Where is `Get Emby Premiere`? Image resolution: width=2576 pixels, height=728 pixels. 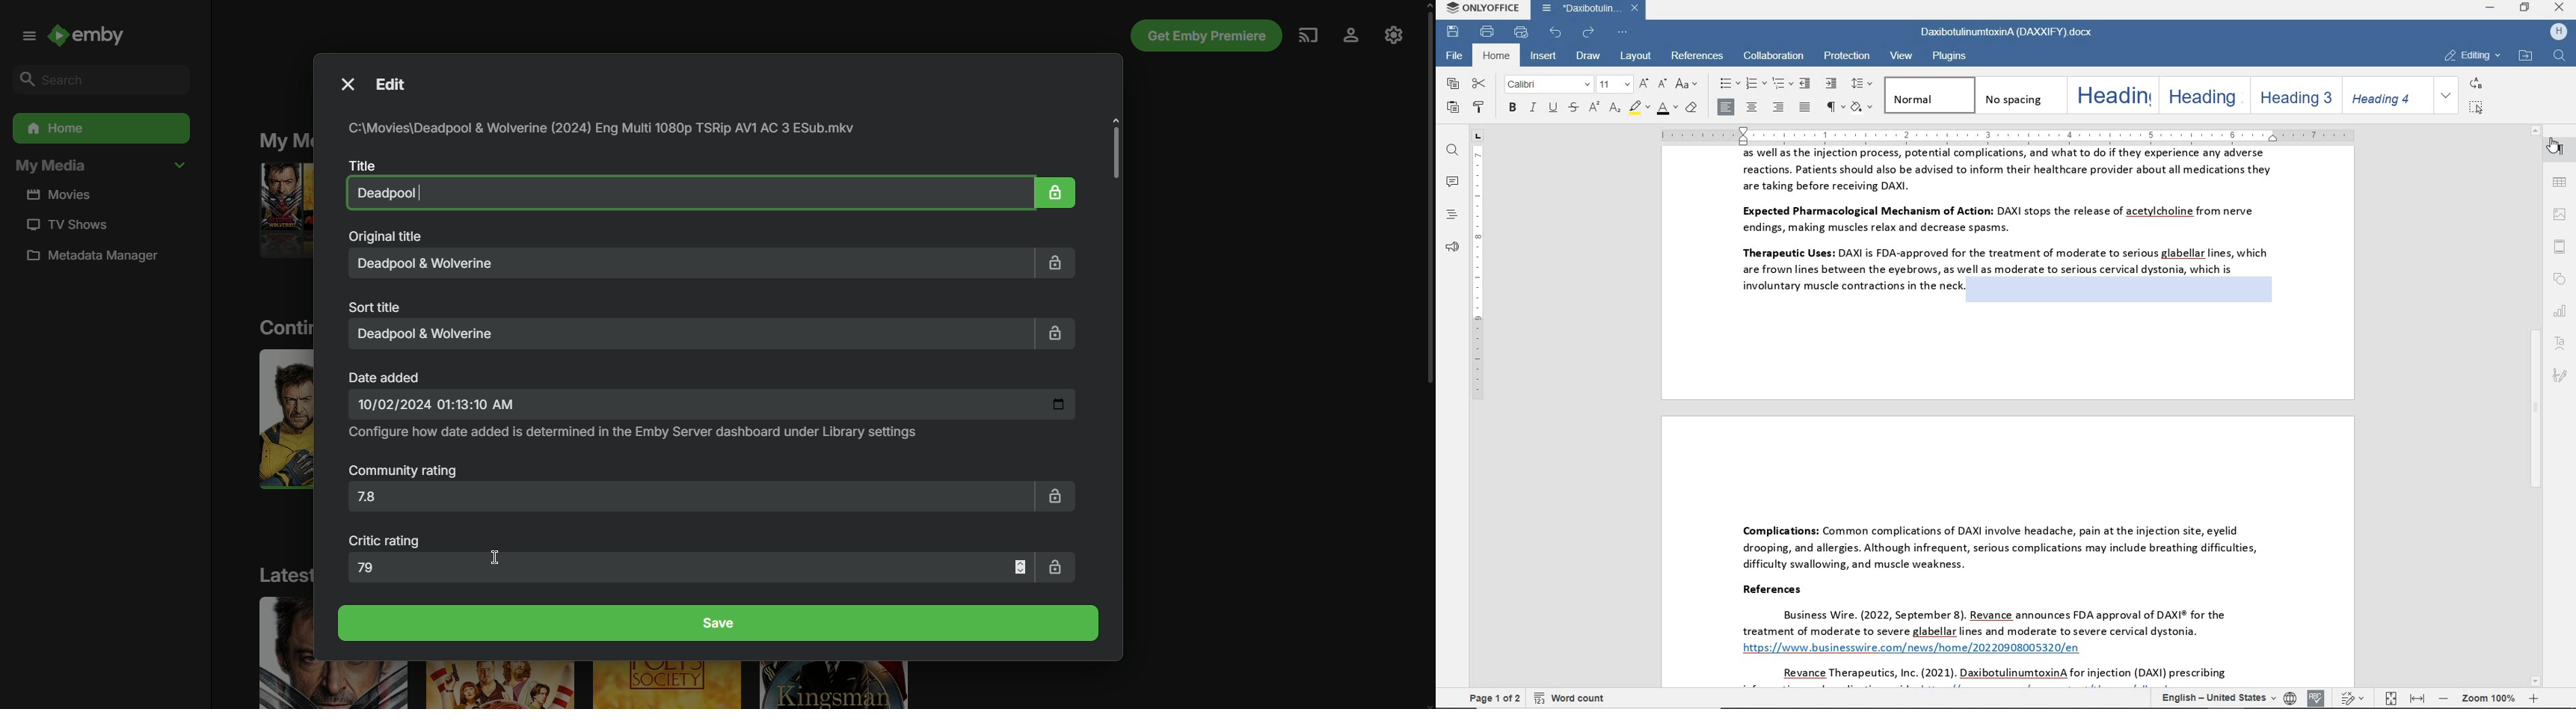
Get Emby Premiere is located at coordinates (1203, 36).